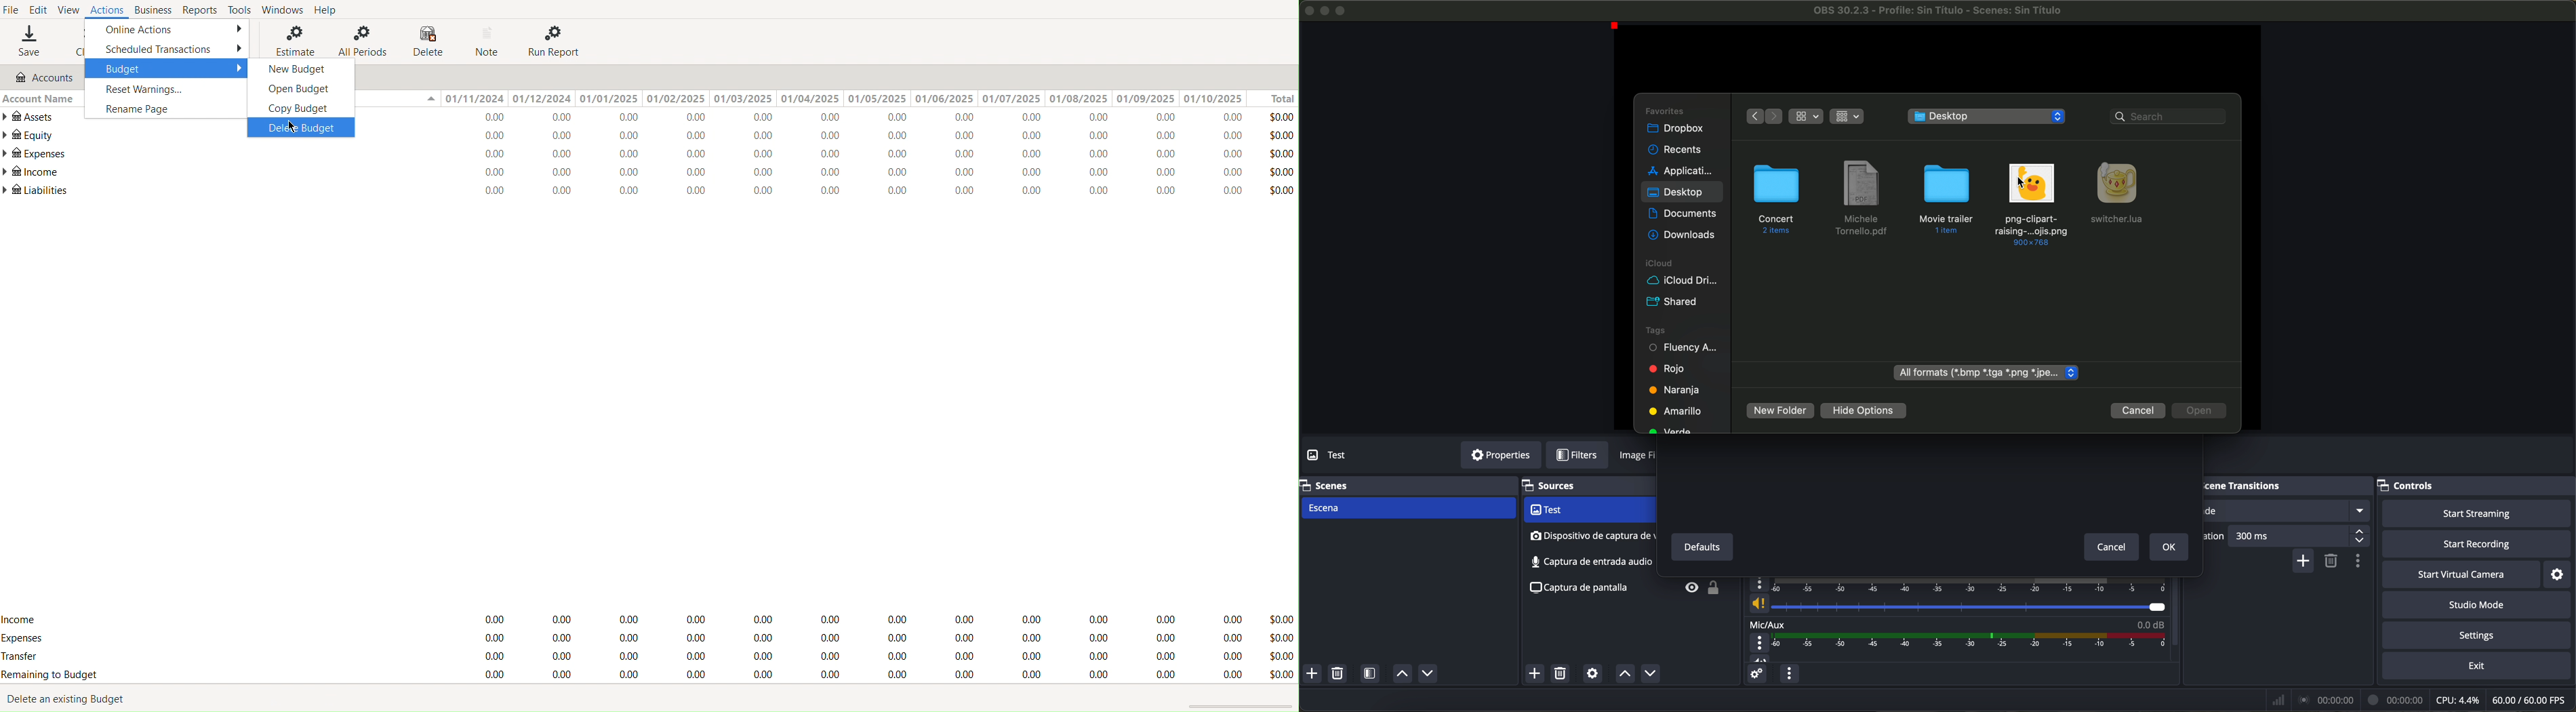  What do you see at coordinates (1657, 264) in the screenshot?
I see `icloud` at bounding box center [1657, 264].